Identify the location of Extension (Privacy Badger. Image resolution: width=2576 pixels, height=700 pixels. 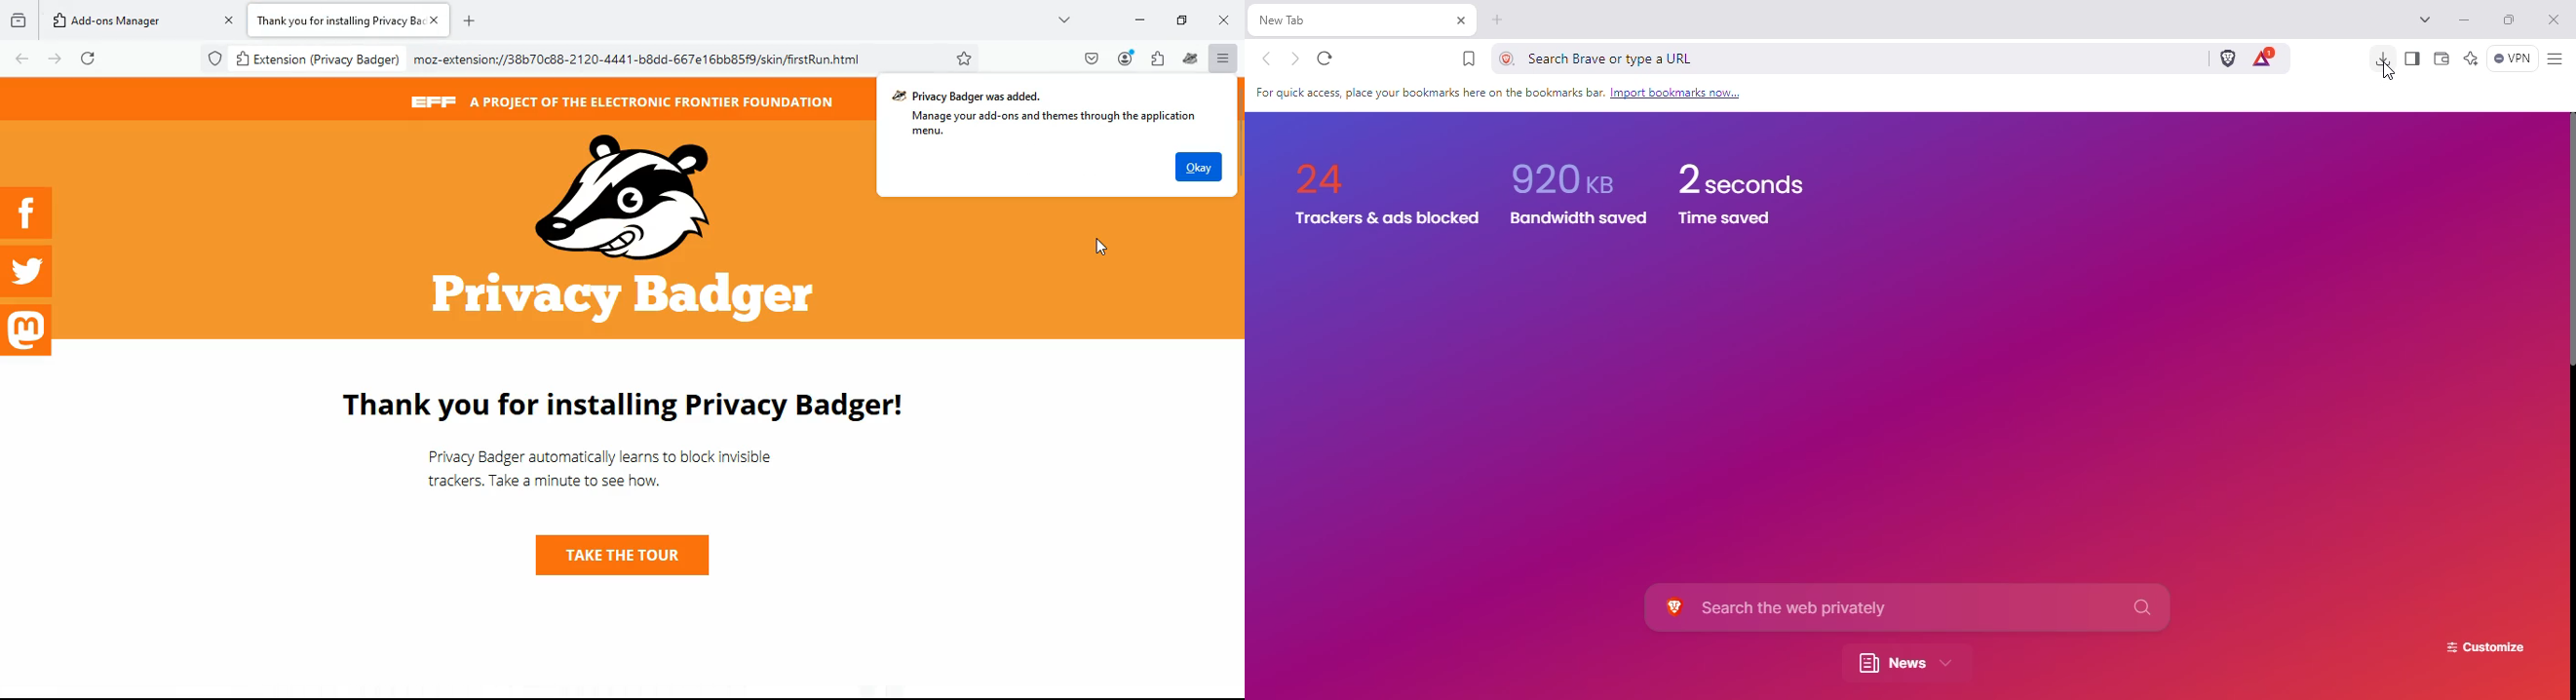
(315, 60).